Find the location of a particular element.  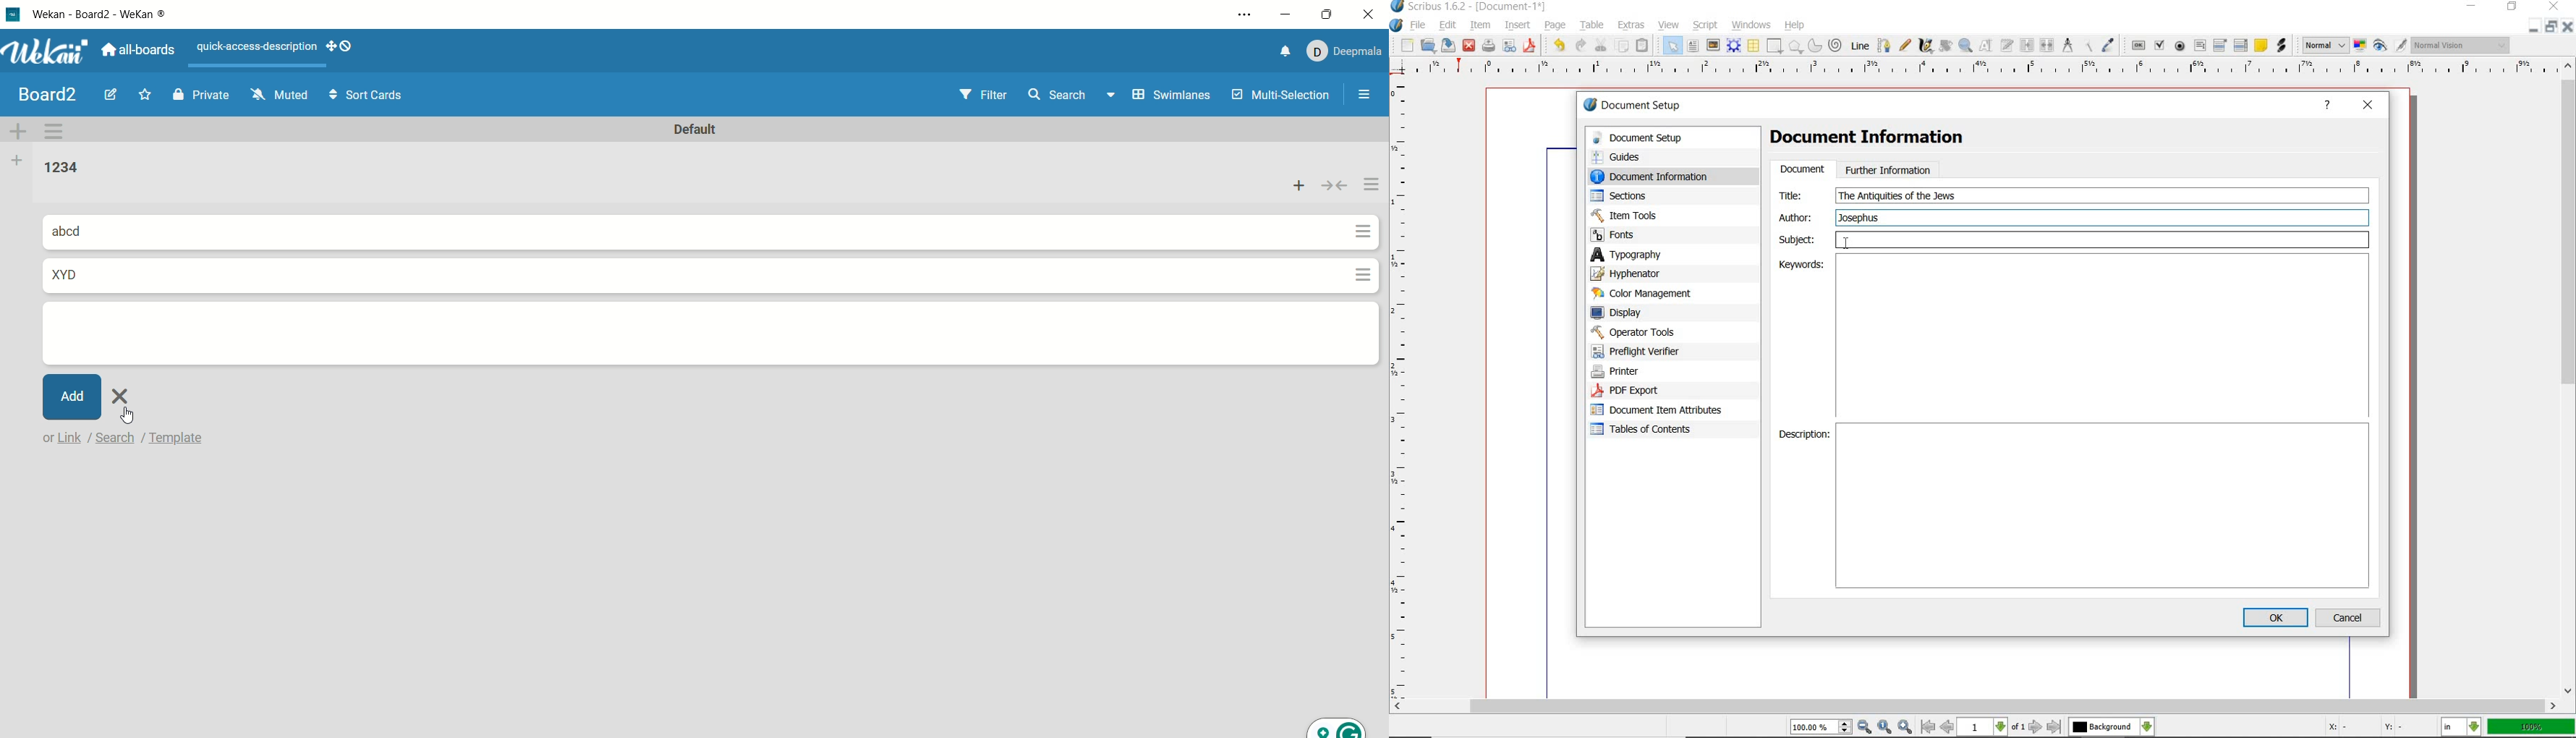

extras is located at coordinates (1632, 25).